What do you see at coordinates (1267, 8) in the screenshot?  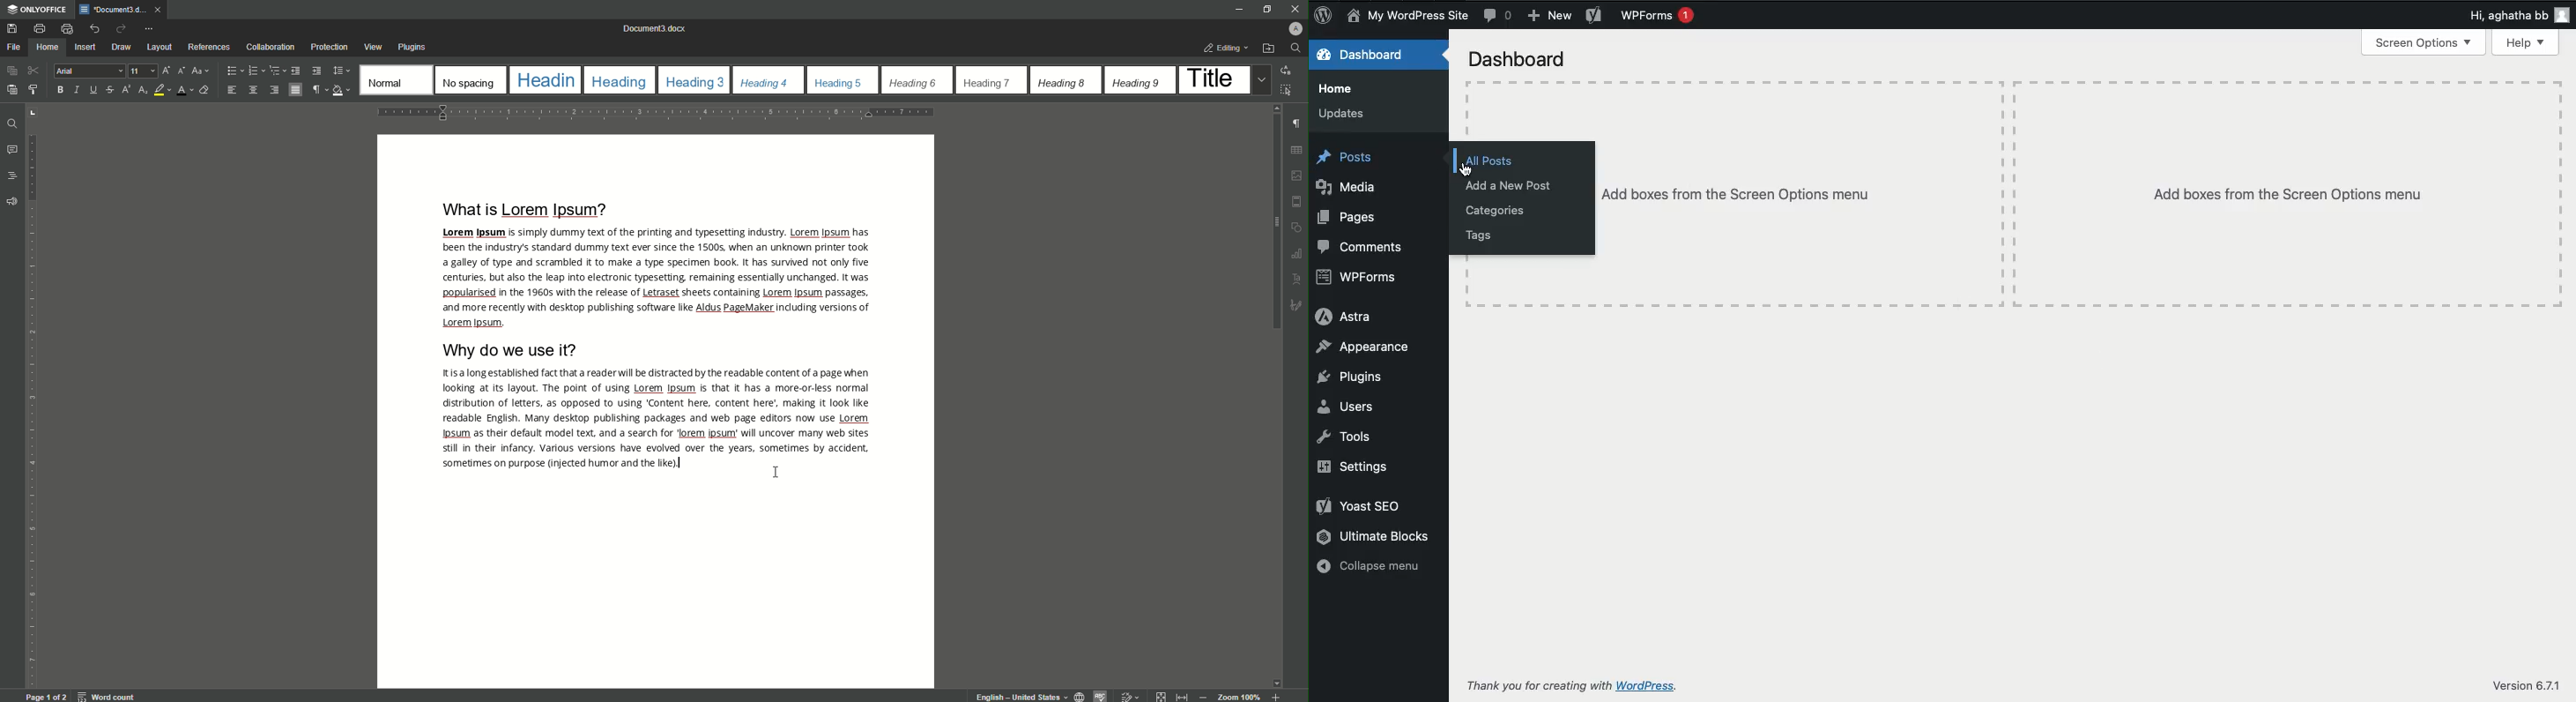 I see `Restore` at bounding box center [1267, 8].